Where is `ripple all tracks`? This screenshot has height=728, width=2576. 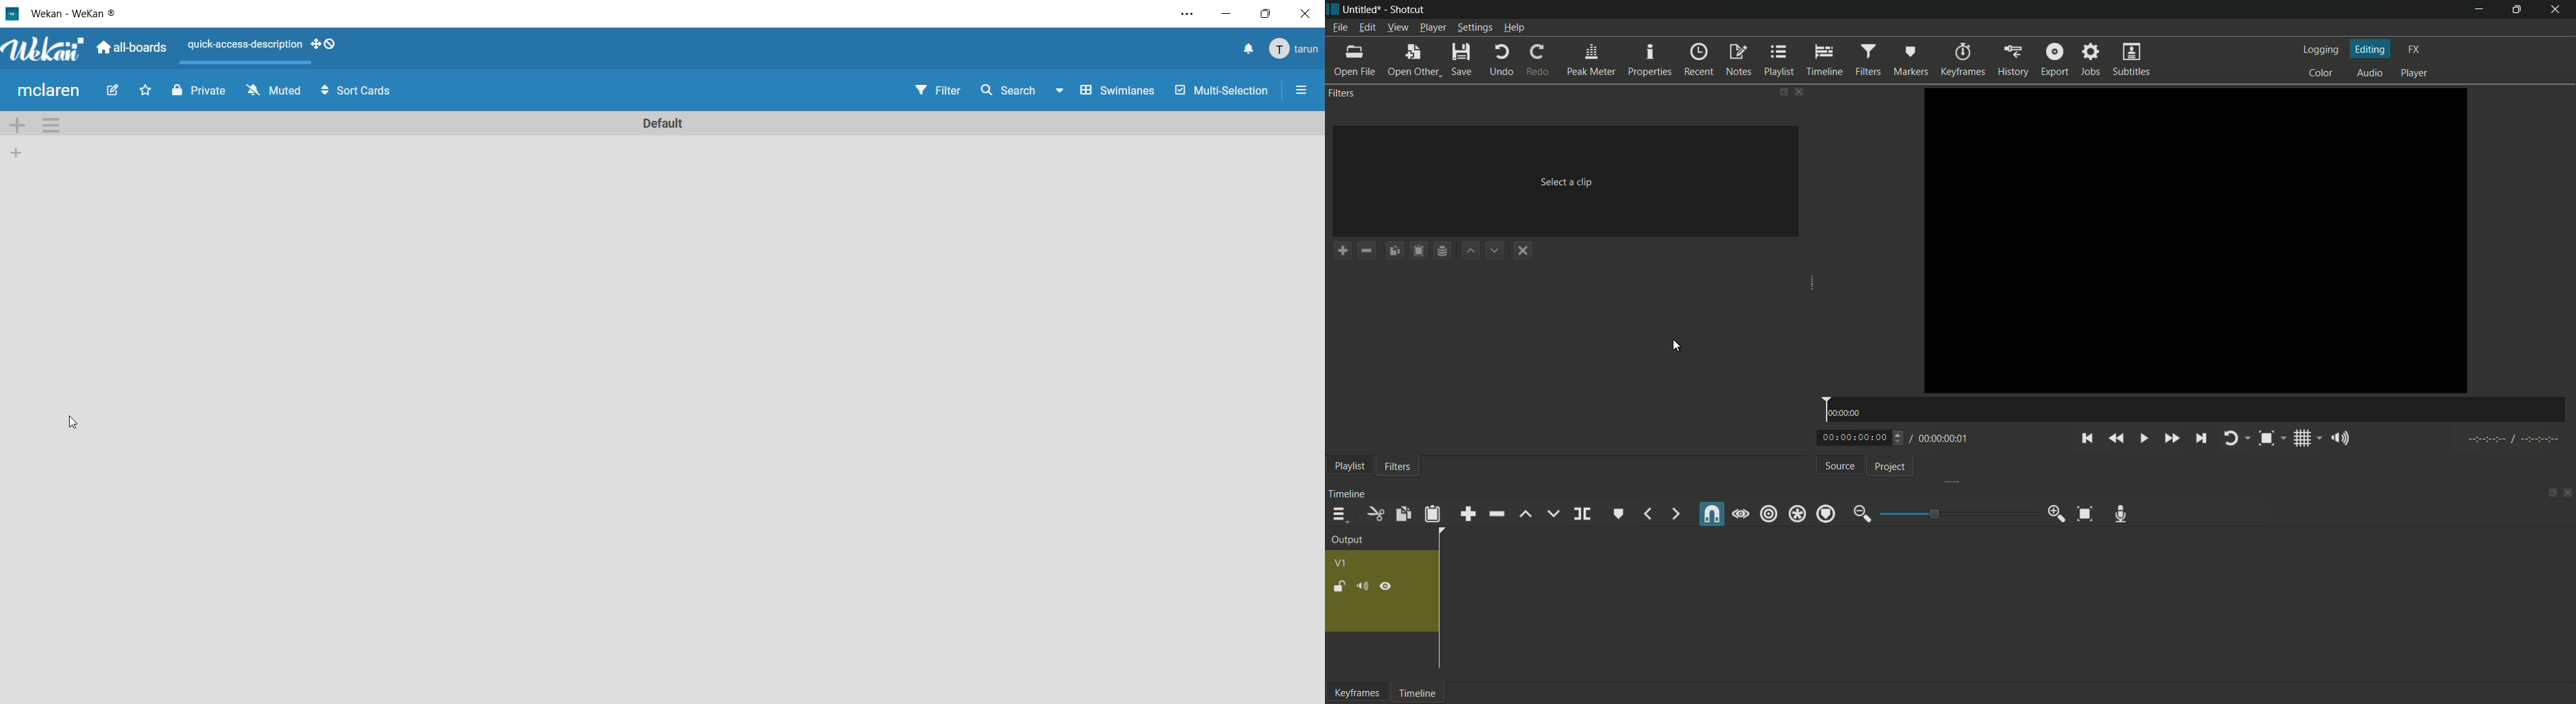
ripple all tracks is located at coordinates (1797, 514).